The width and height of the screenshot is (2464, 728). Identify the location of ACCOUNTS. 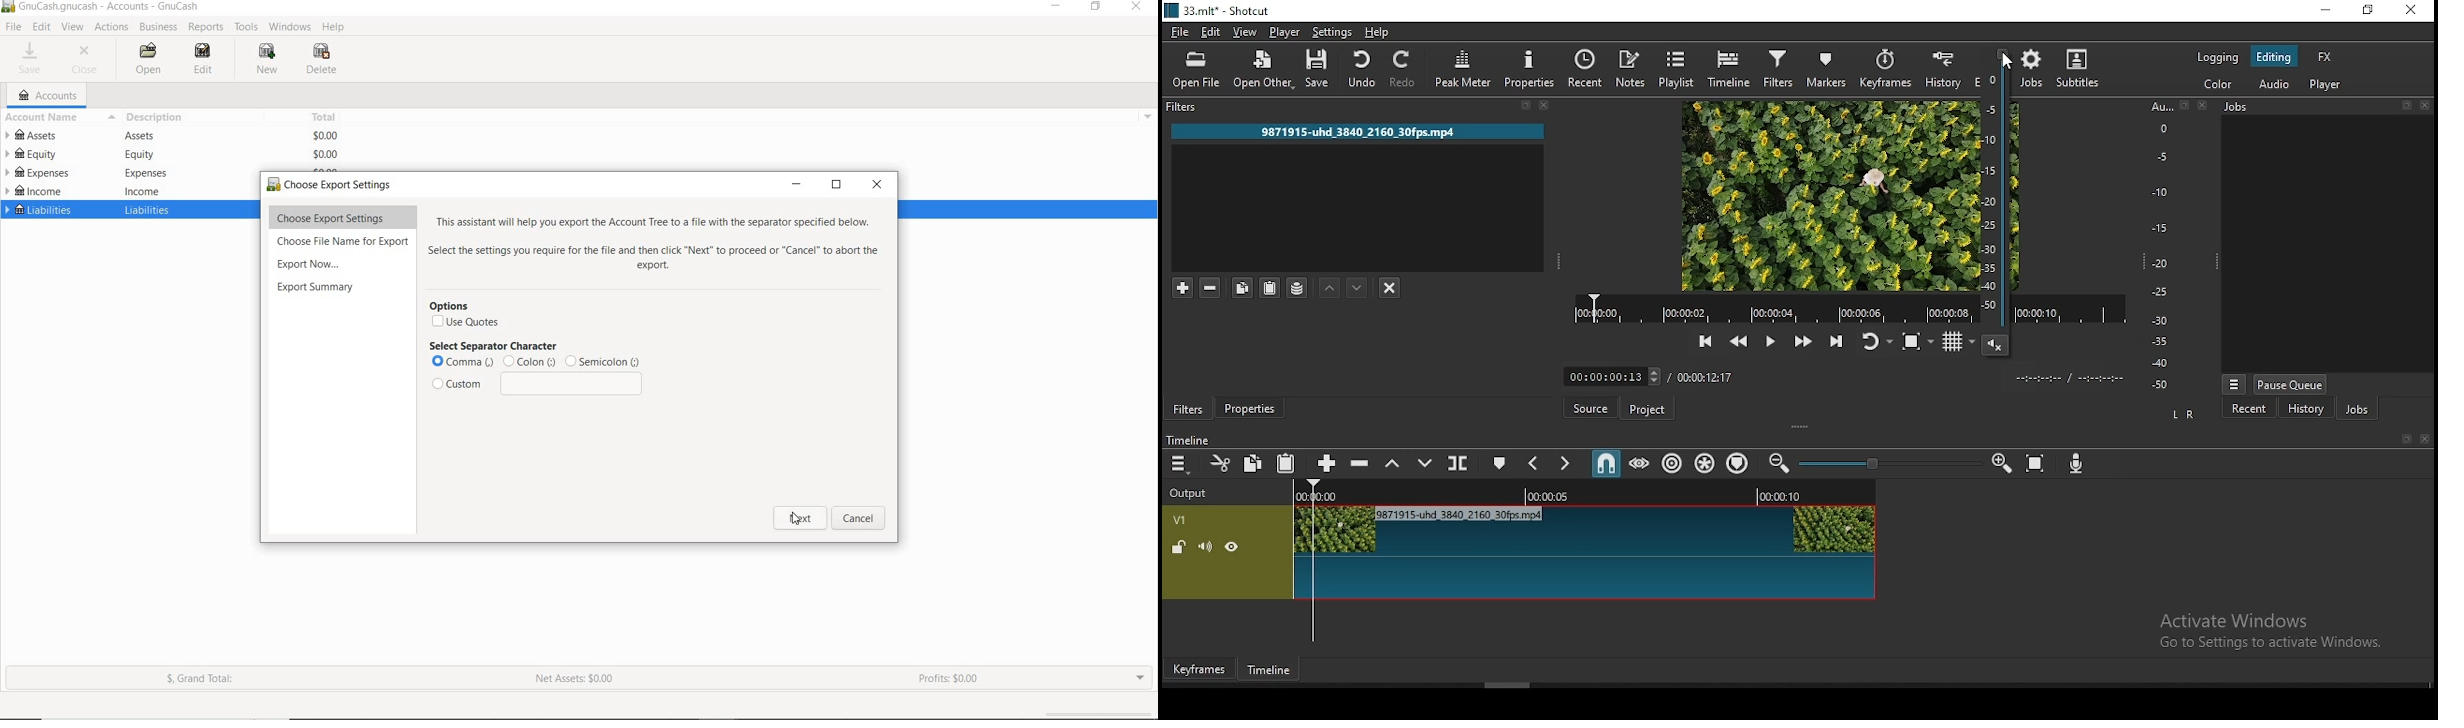
(46, 95).